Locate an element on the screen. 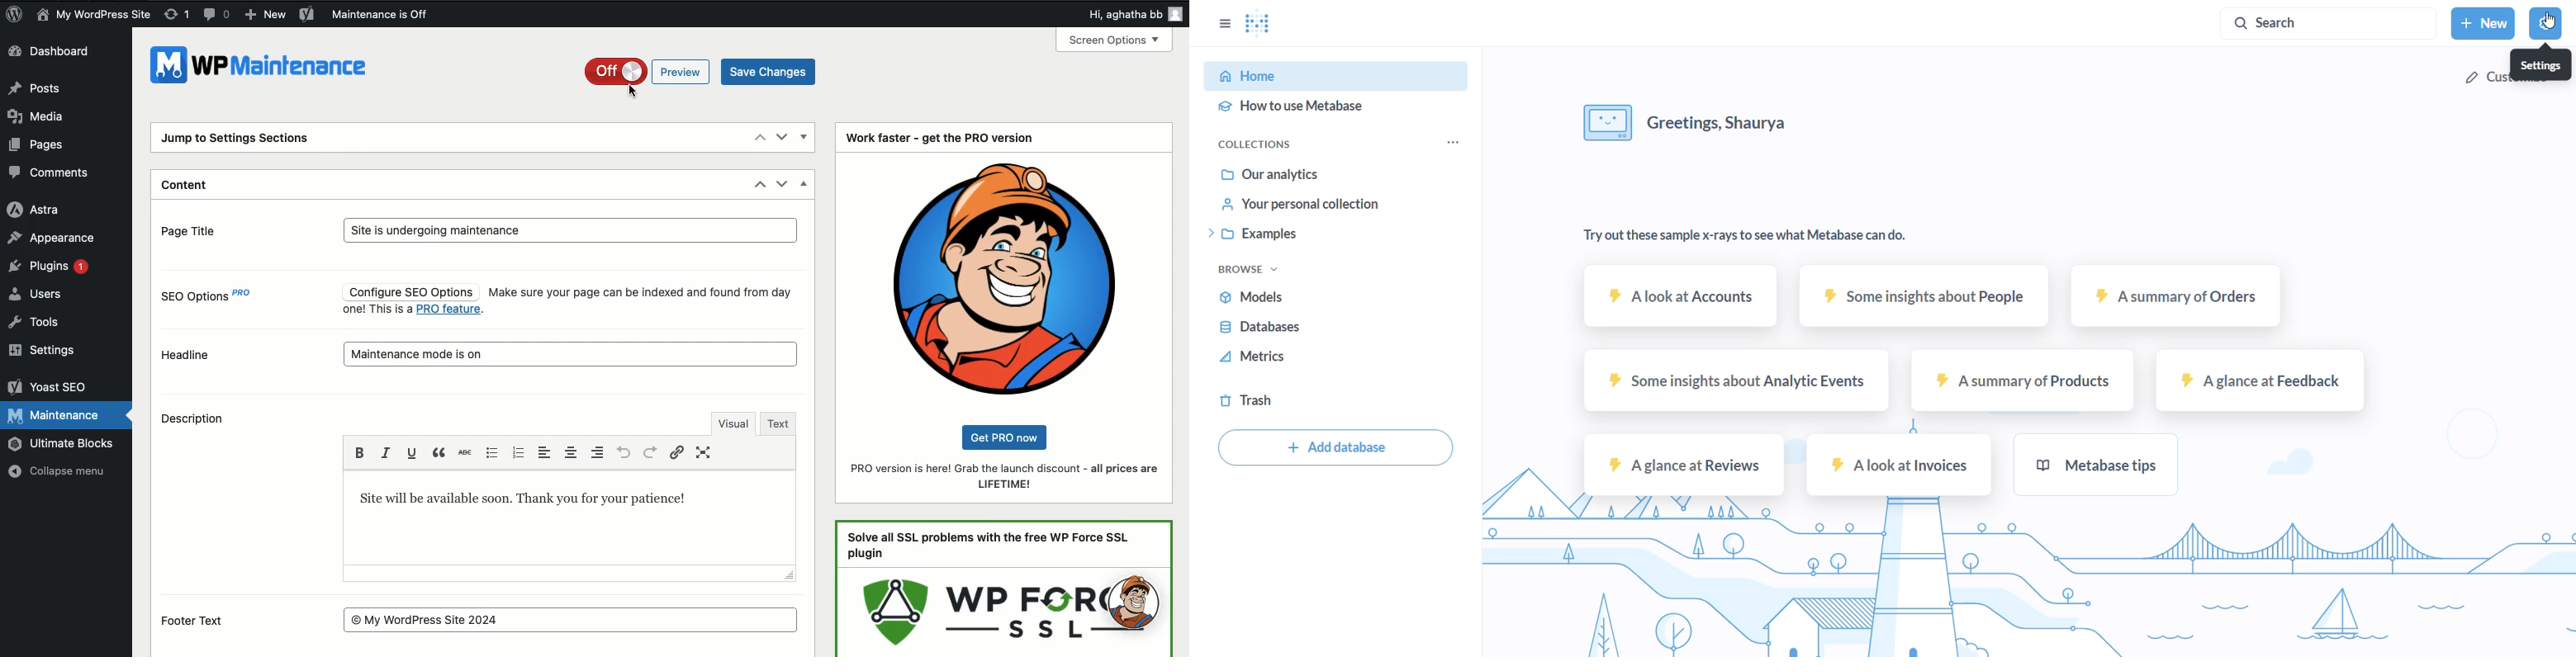  Yoast  is located at coordinates (308, 14).